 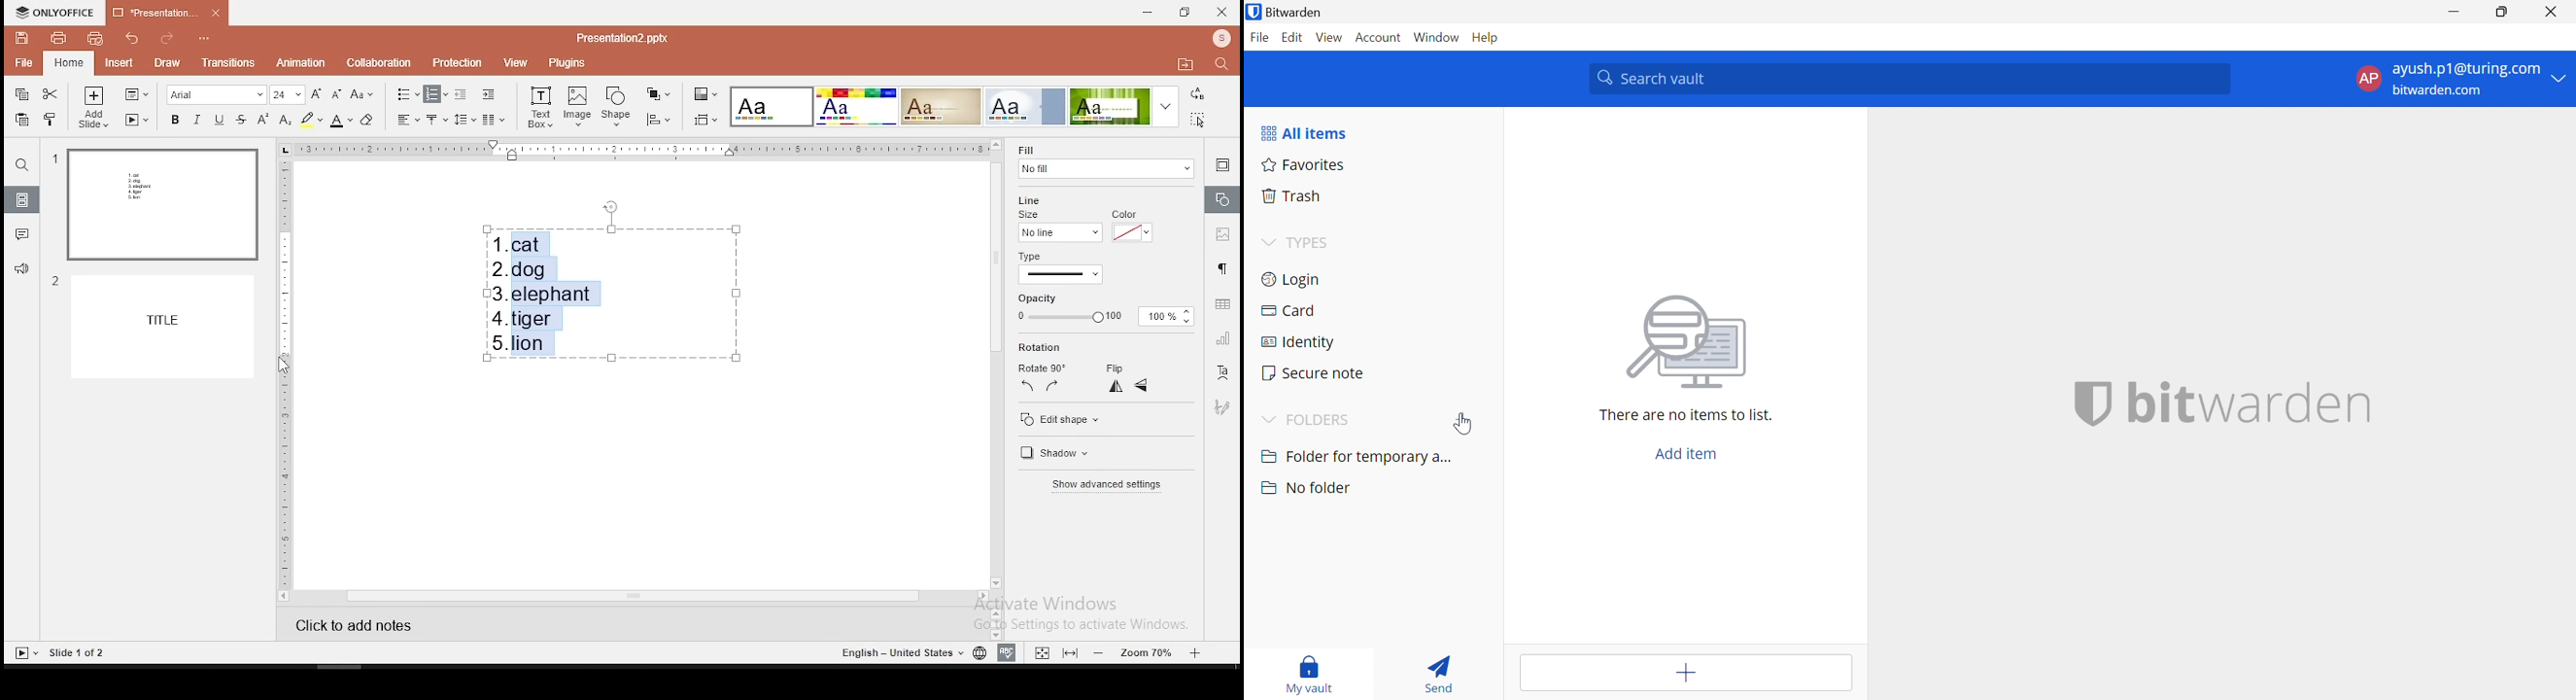 I want to click on spell check, so click(x=1007, y=653).